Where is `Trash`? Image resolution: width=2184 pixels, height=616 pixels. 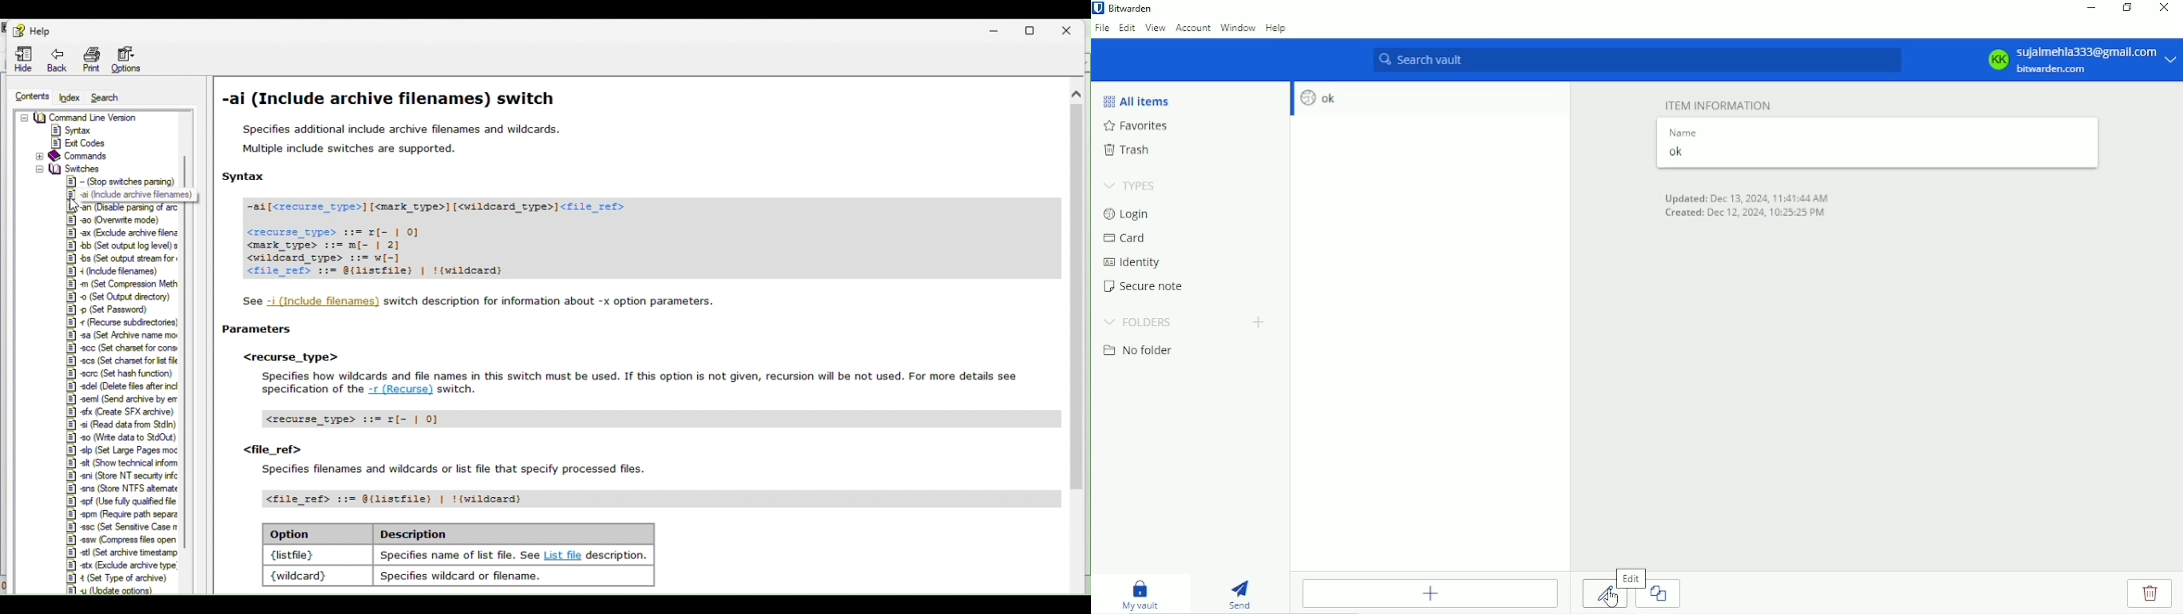
Trash is located at coordinates (1128, 150).